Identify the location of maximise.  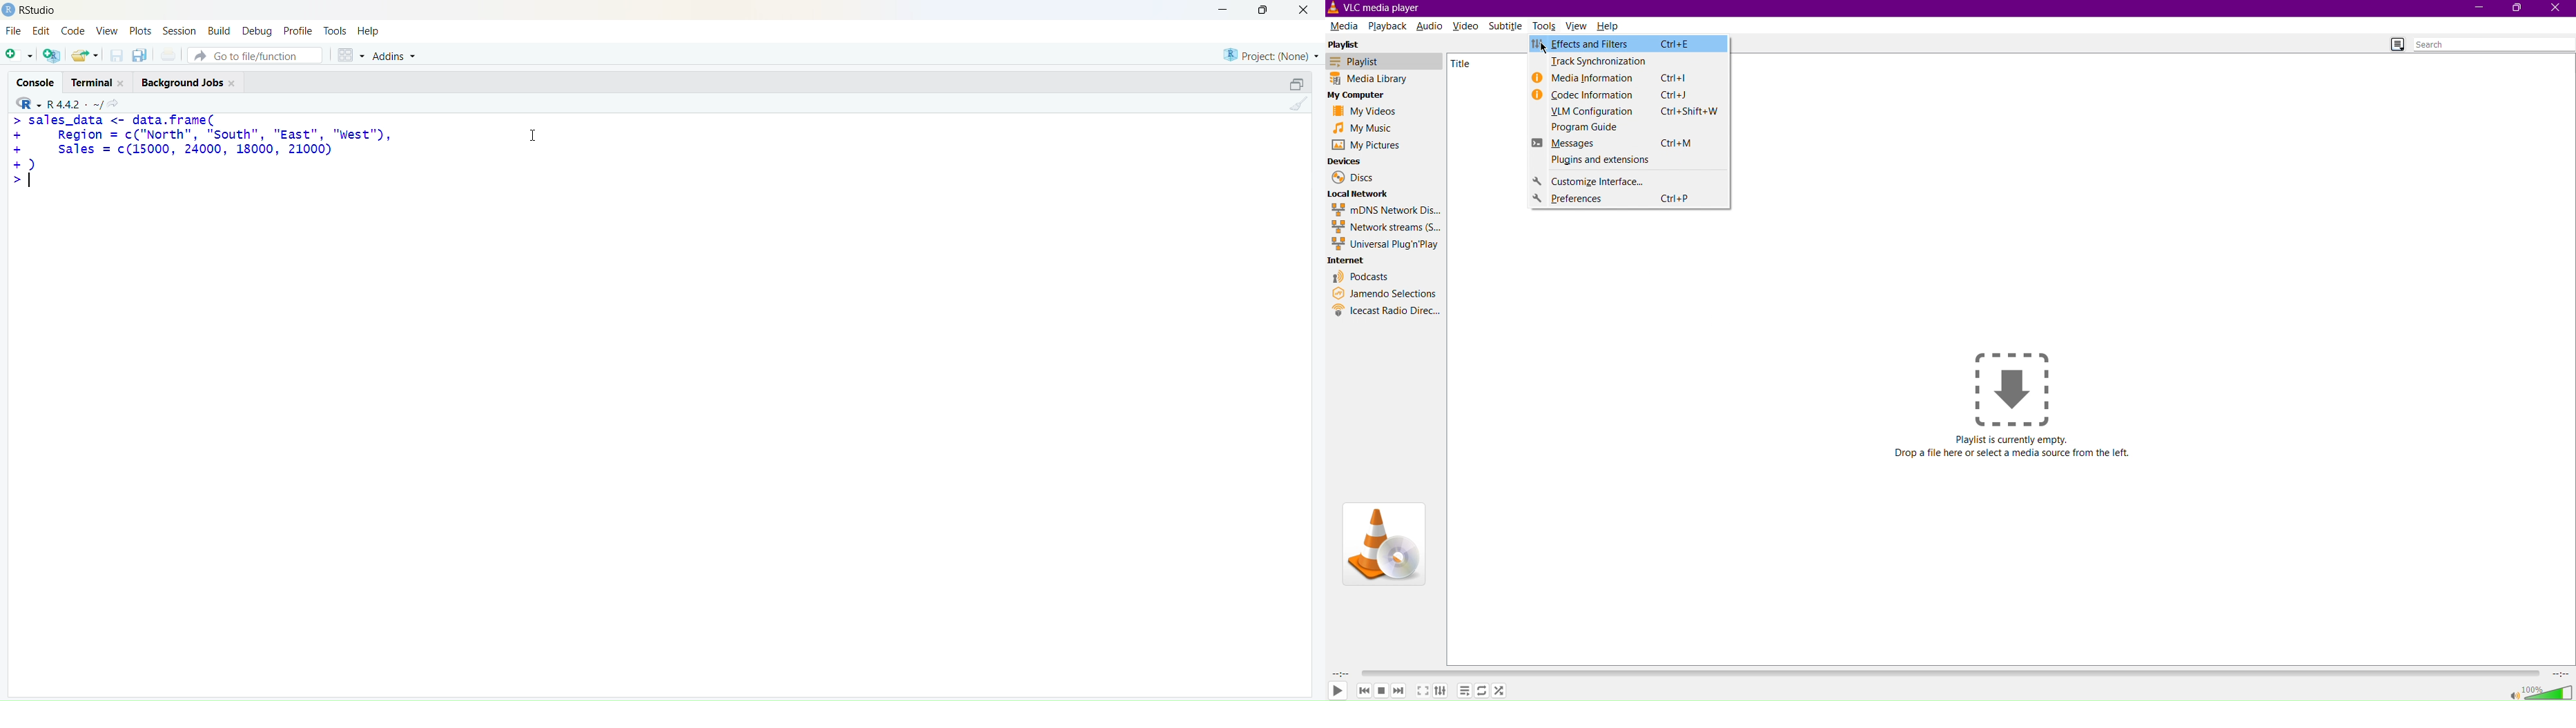
(1289, 83).